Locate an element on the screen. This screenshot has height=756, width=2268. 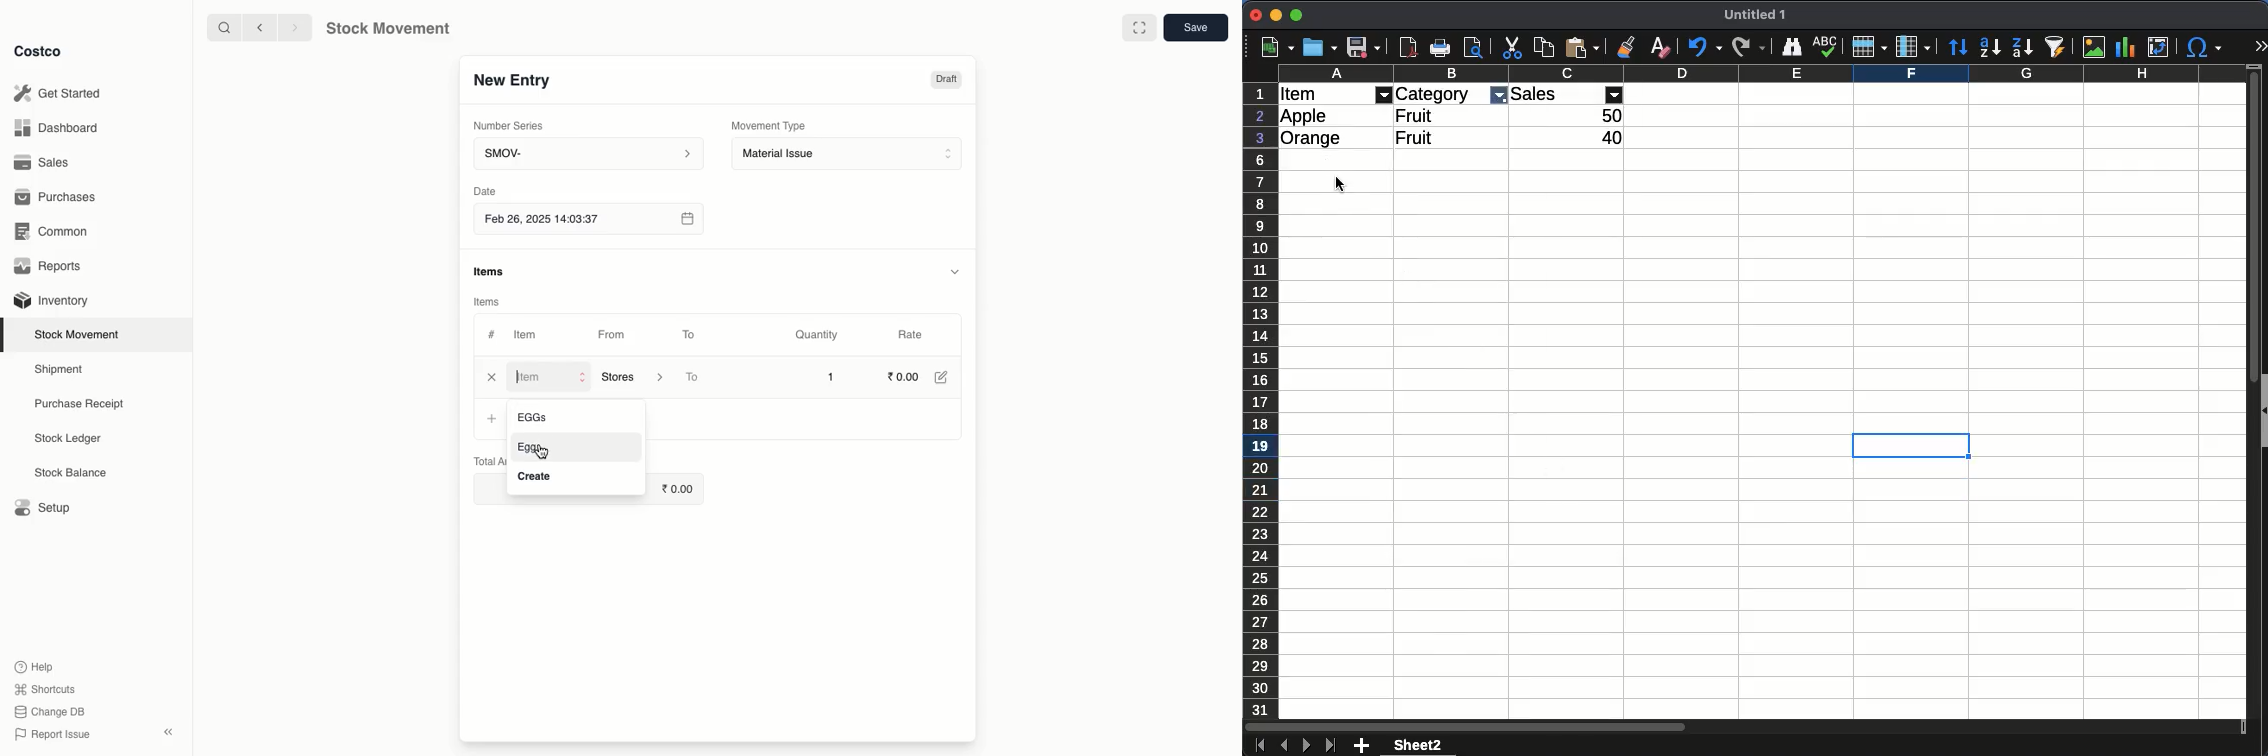
Close is located at coordinates (490, 378).